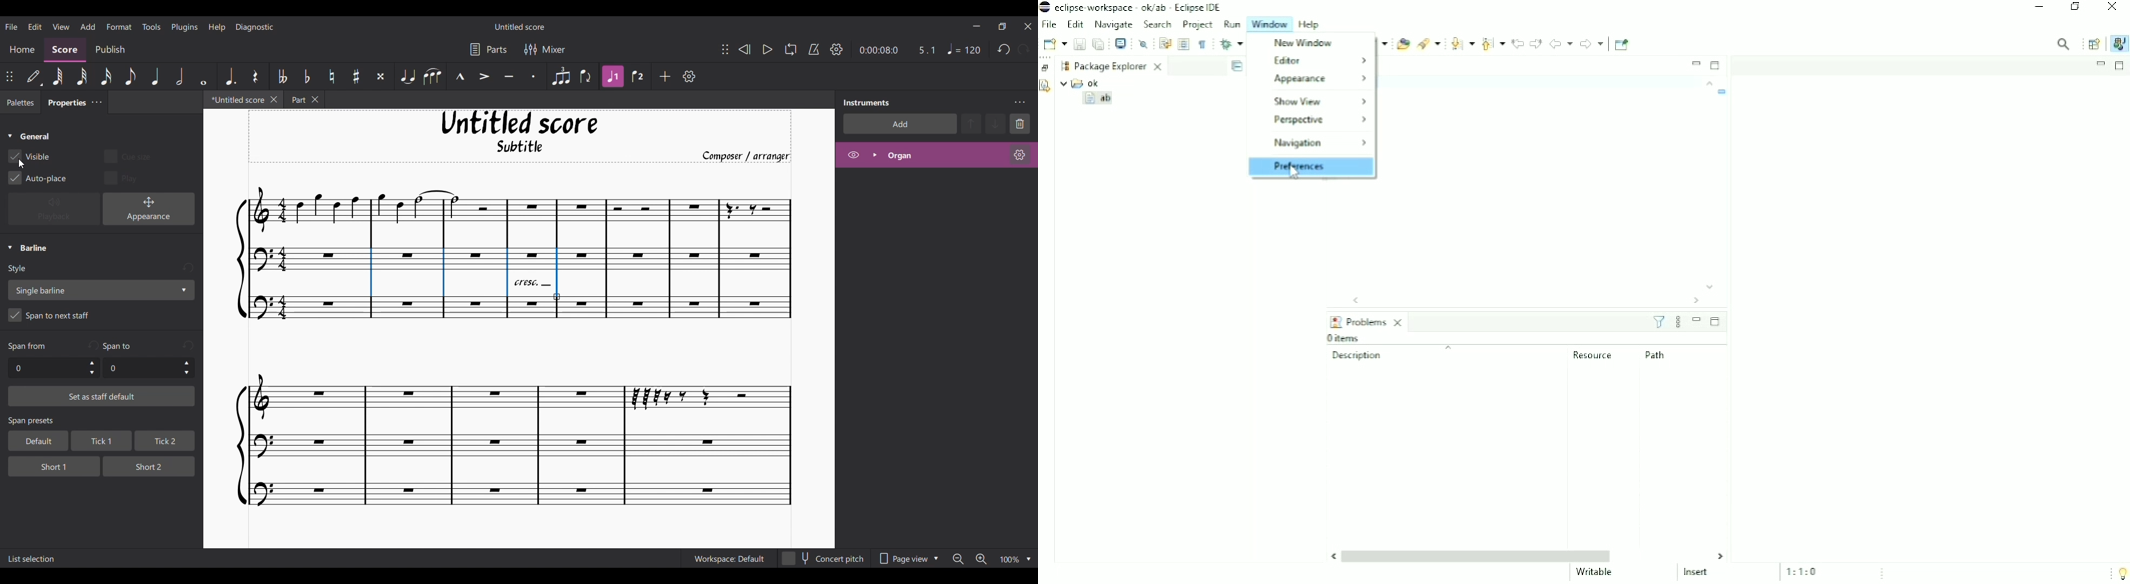 This screenshot has width=2156, height=588. I want to click on New Window, so click(1302, 42).